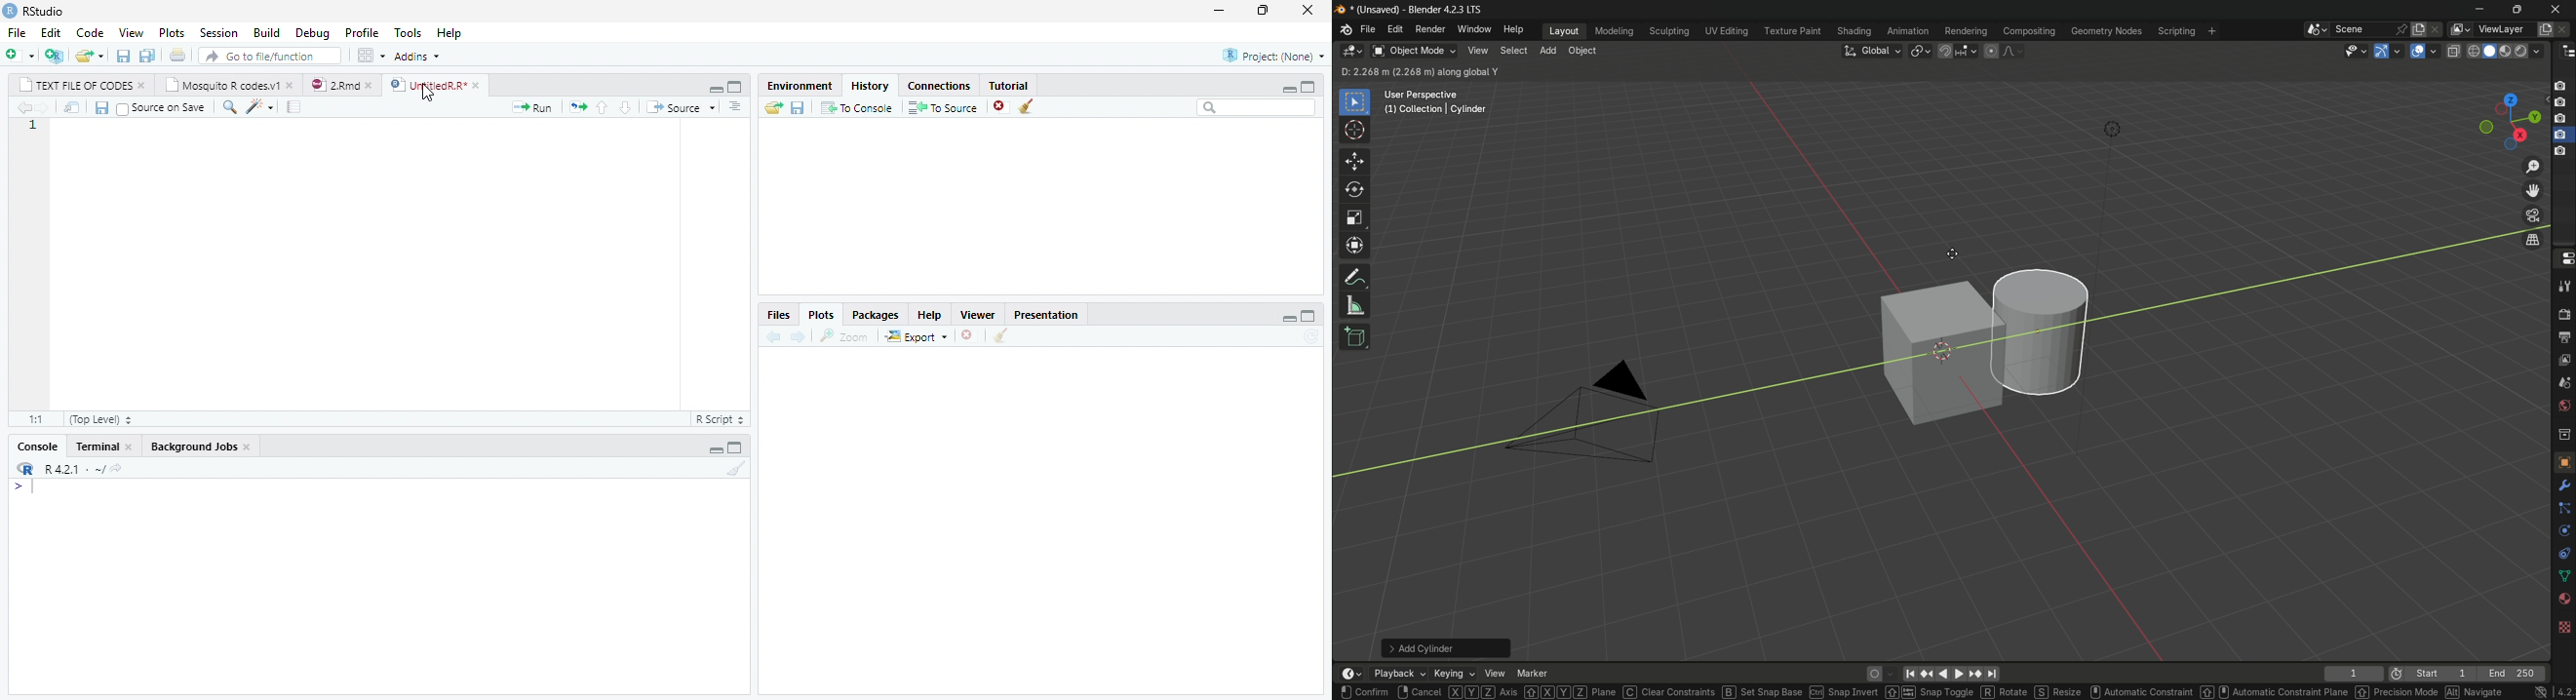  Describe the element at coordinates (2442, 673) in the screenshot. I see `start` at that location.